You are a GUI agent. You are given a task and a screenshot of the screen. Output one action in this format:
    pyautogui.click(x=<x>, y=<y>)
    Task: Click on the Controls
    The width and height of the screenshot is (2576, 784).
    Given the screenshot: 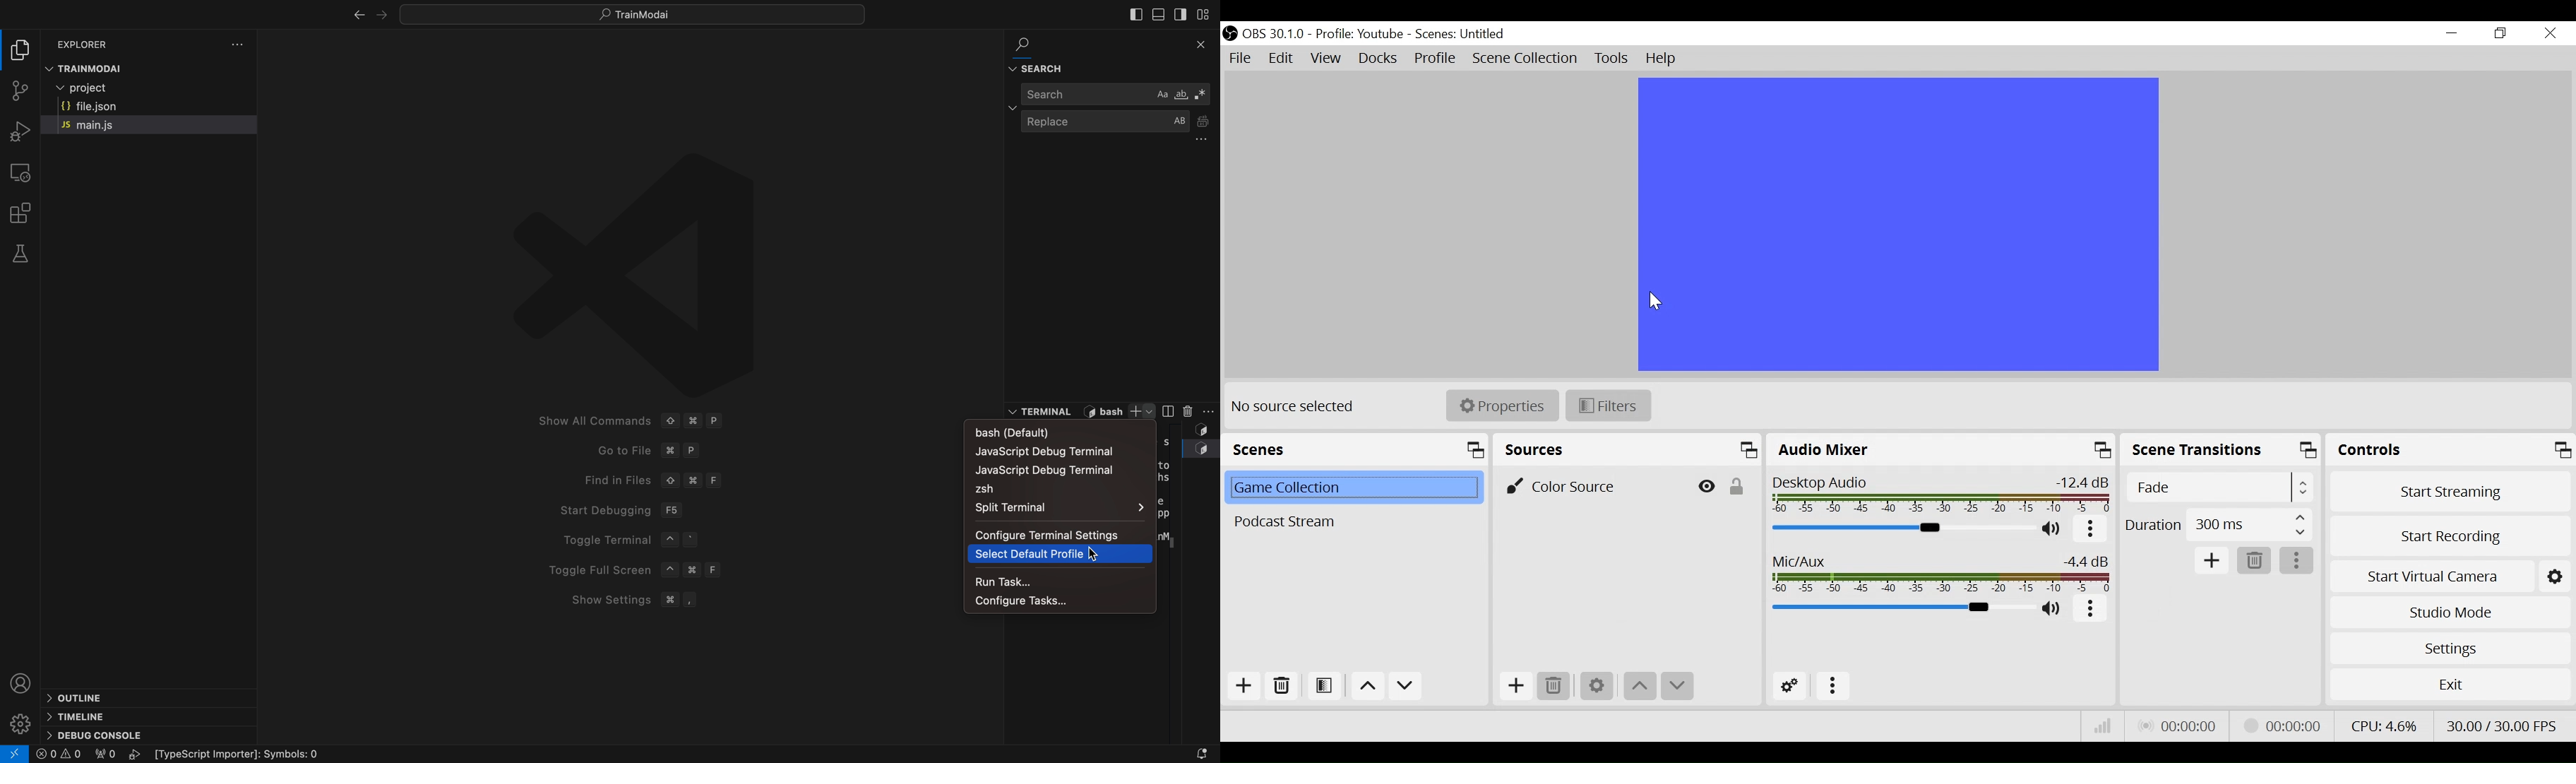 What is the action you would take?
    pyautogui.click(x=2448, y=450)
    